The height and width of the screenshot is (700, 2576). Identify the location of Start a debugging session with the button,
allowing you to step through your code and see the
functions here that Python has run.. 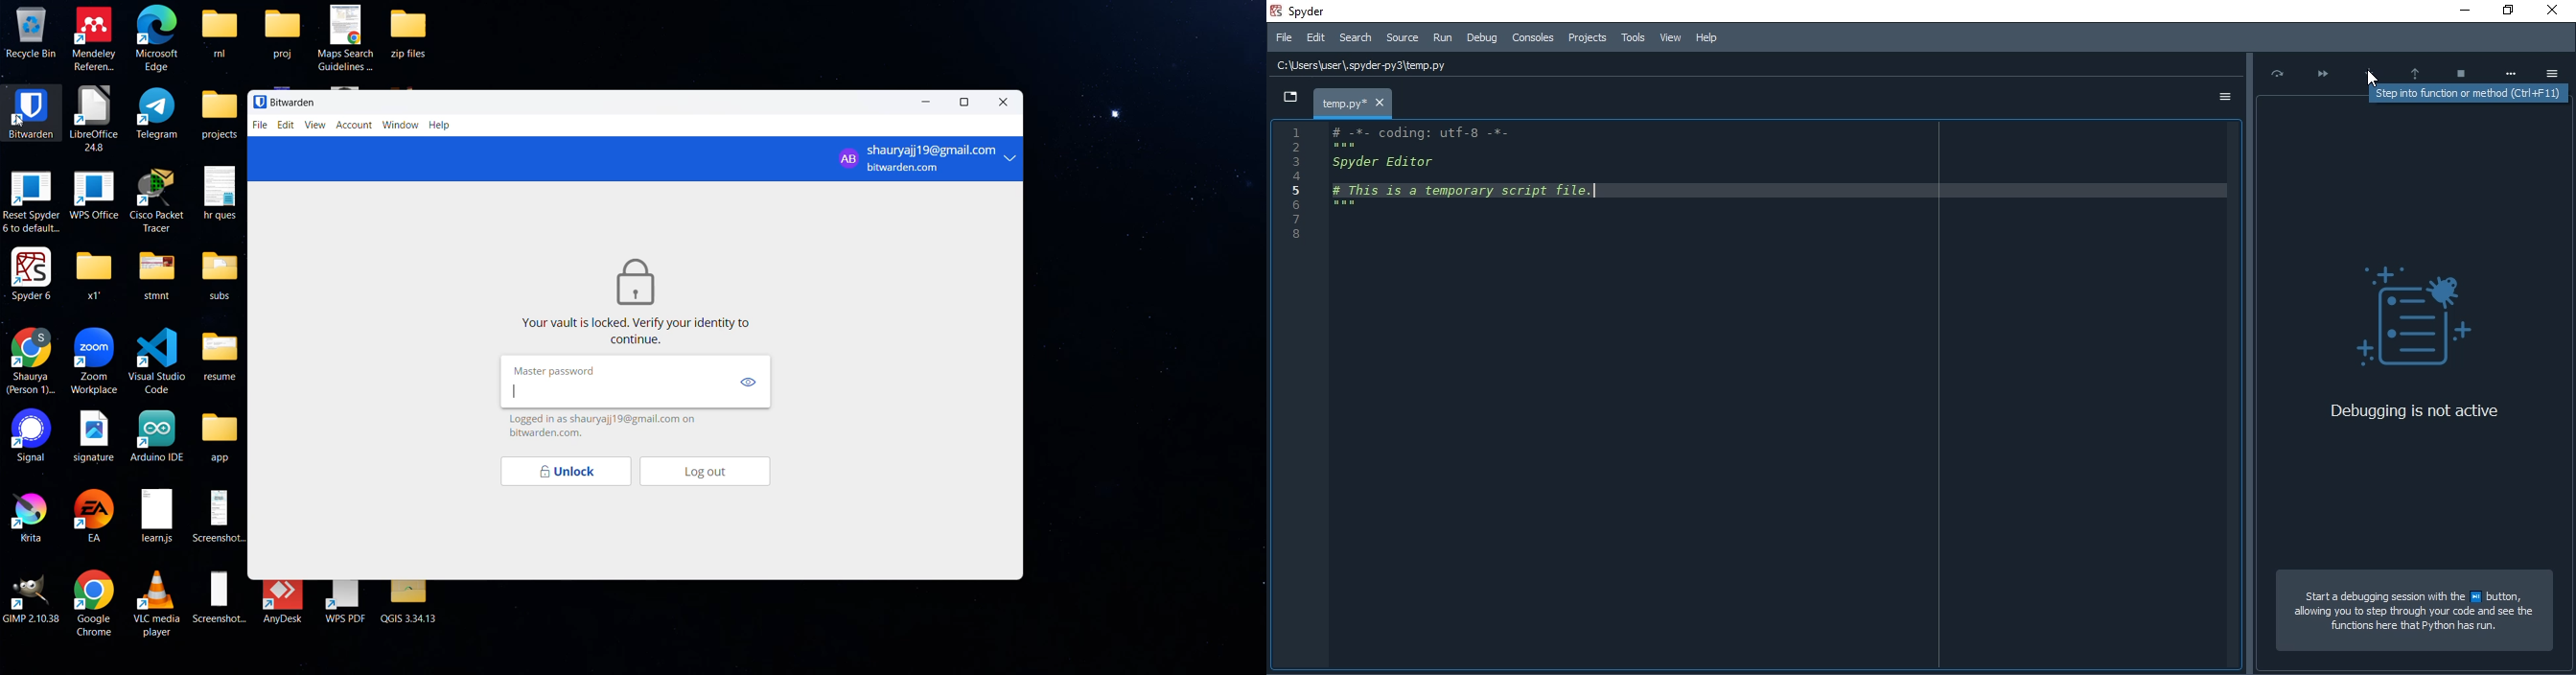
(2414, 614).